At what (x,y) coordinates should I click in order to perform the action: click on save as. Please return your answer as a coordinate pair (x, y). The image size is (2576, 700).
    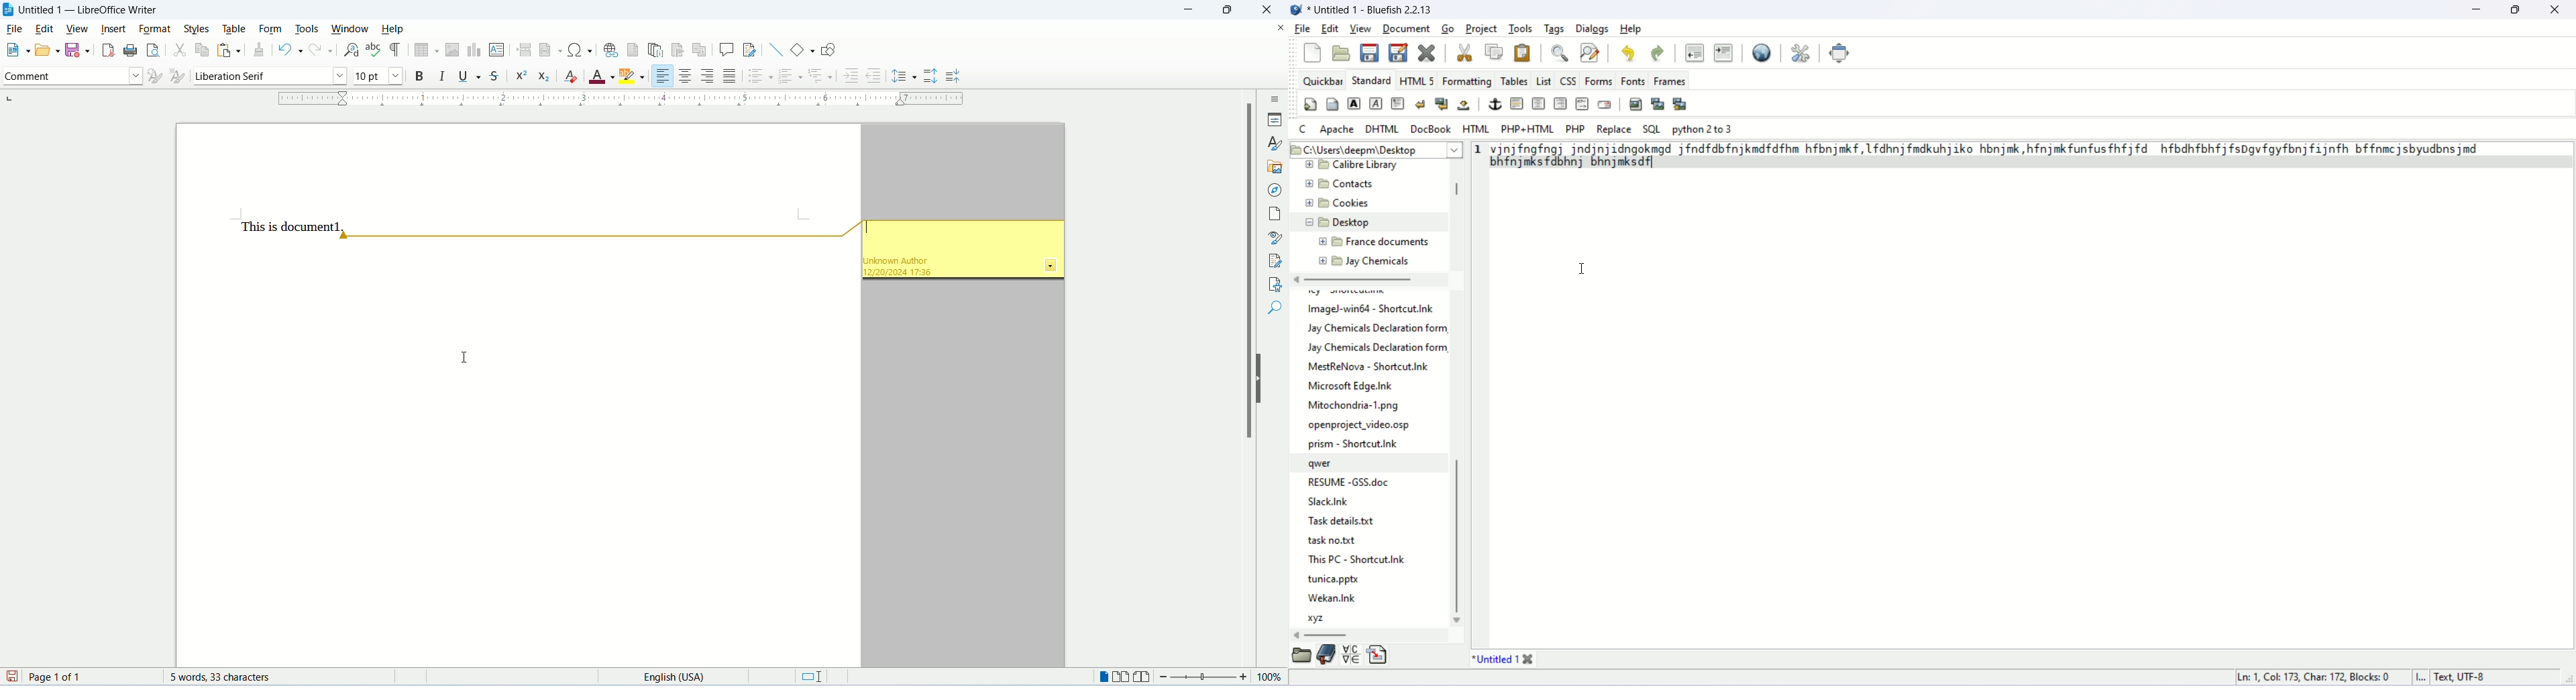
    Looking at the image, I should click on (1398, 52).